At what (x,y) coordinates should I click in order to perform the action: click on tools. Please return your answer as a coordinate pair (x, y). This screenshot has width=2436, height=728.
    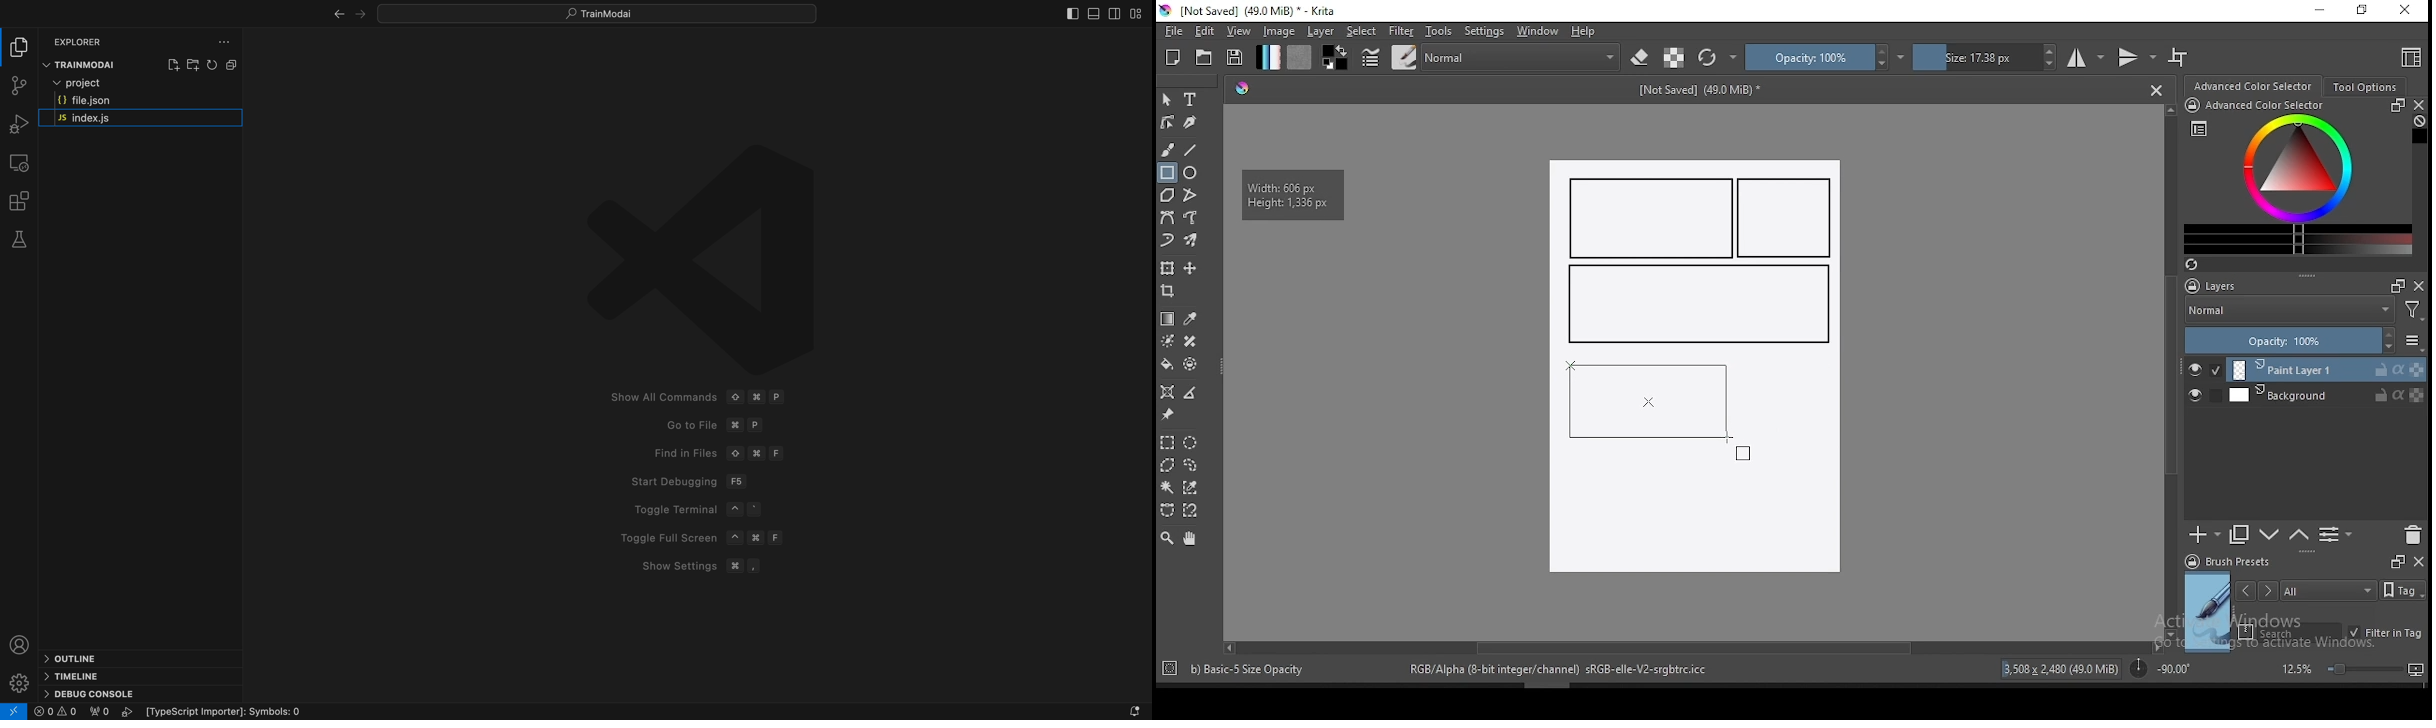
    Looking at the image, I should click on (1439, 31).